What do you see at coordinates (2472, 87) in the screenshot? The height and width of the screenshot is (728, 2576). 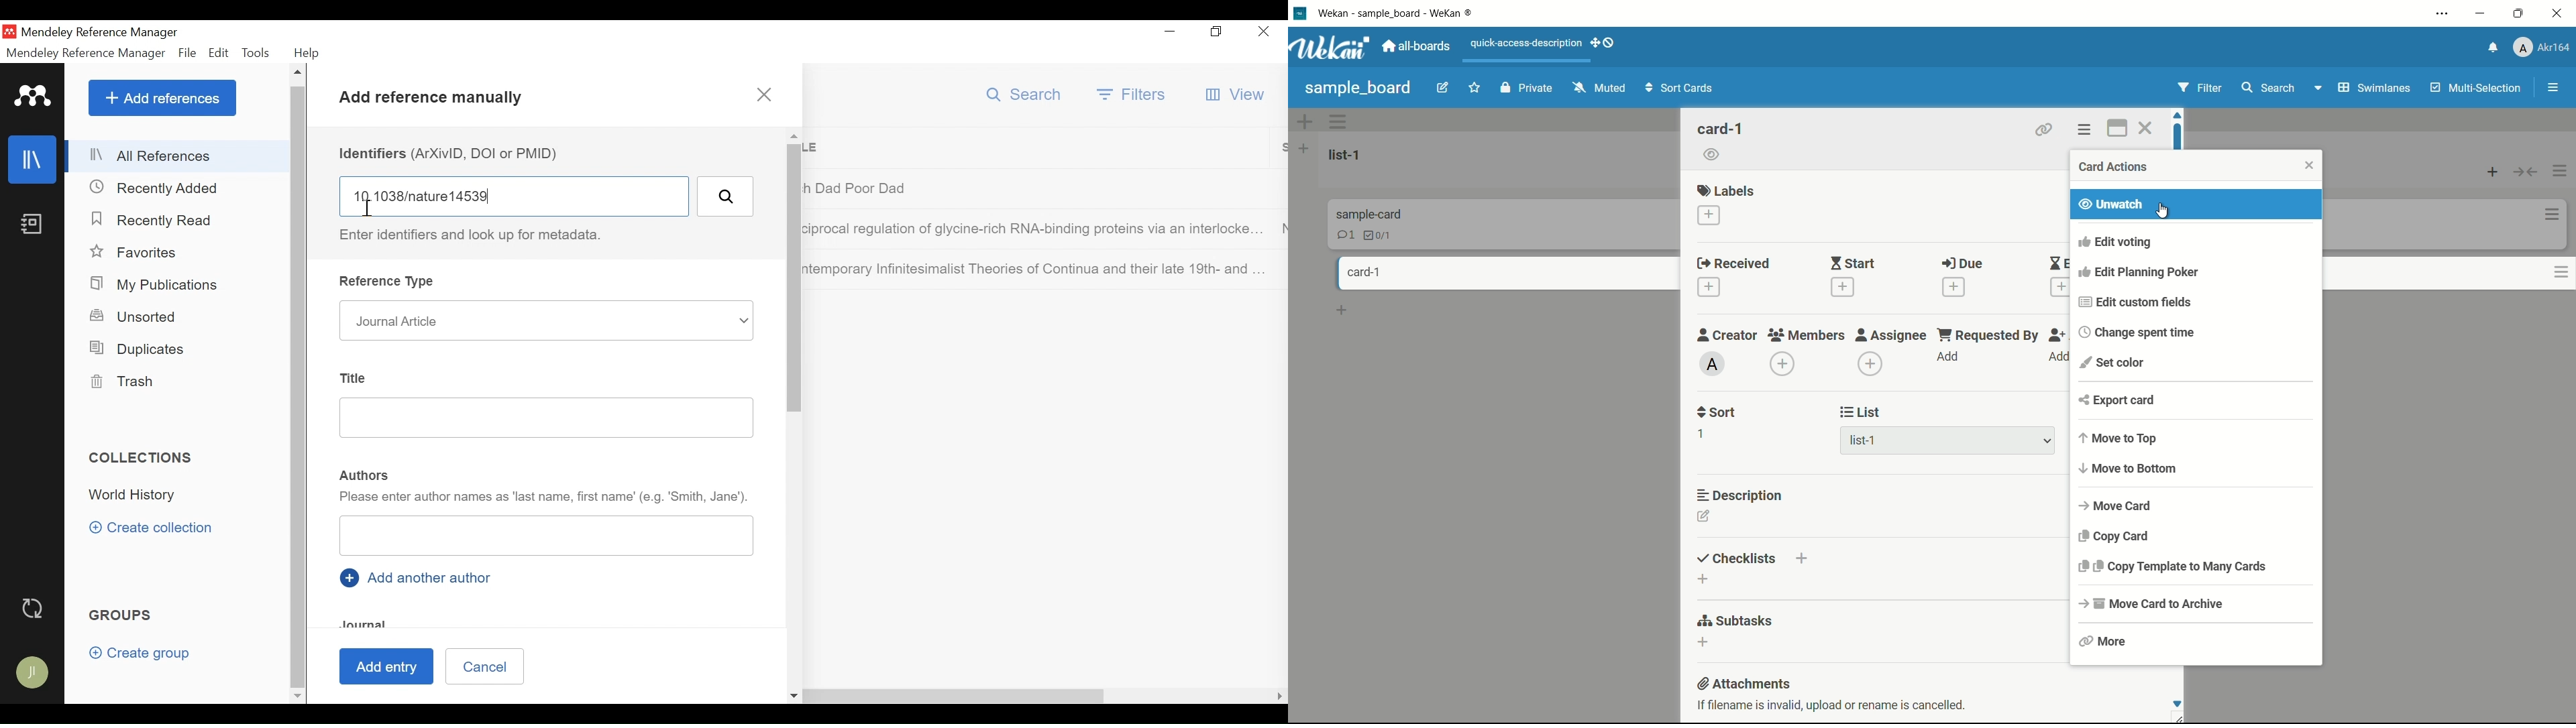 I see `multi-selection` at bounding box center [2472, 87].